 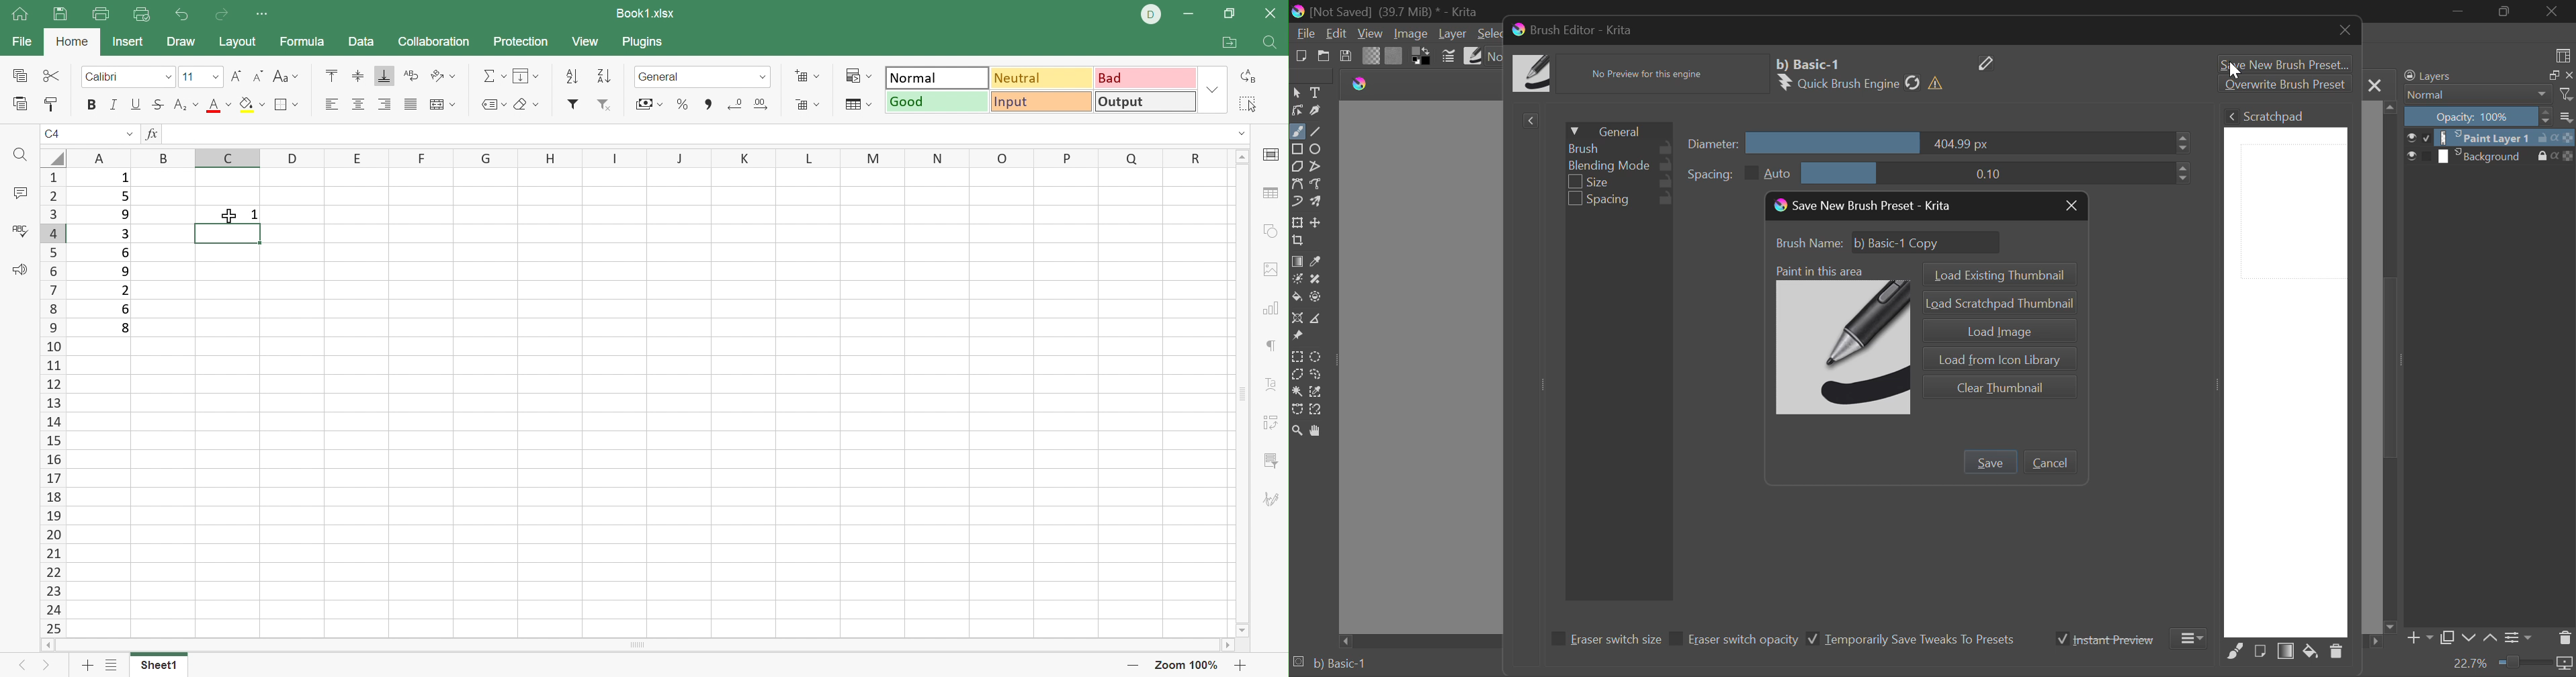 I want to click on Underline, so click(x=136, y=106).